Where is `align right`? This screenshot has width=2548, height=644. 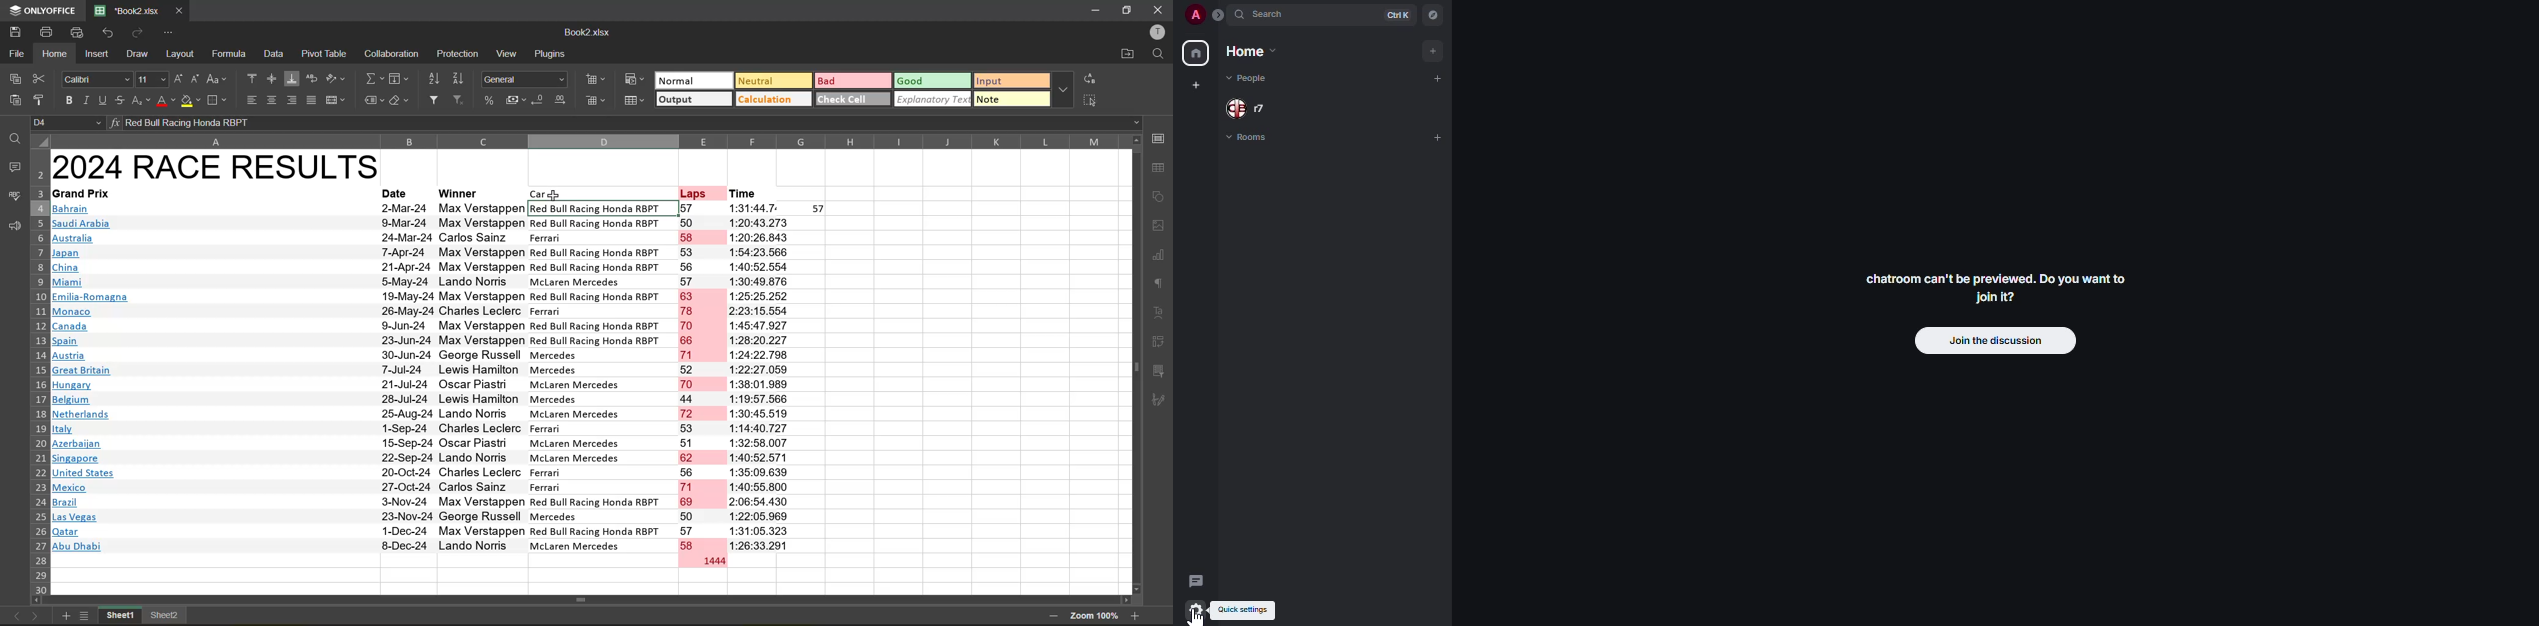 align right is located at coordinates (292, 100).